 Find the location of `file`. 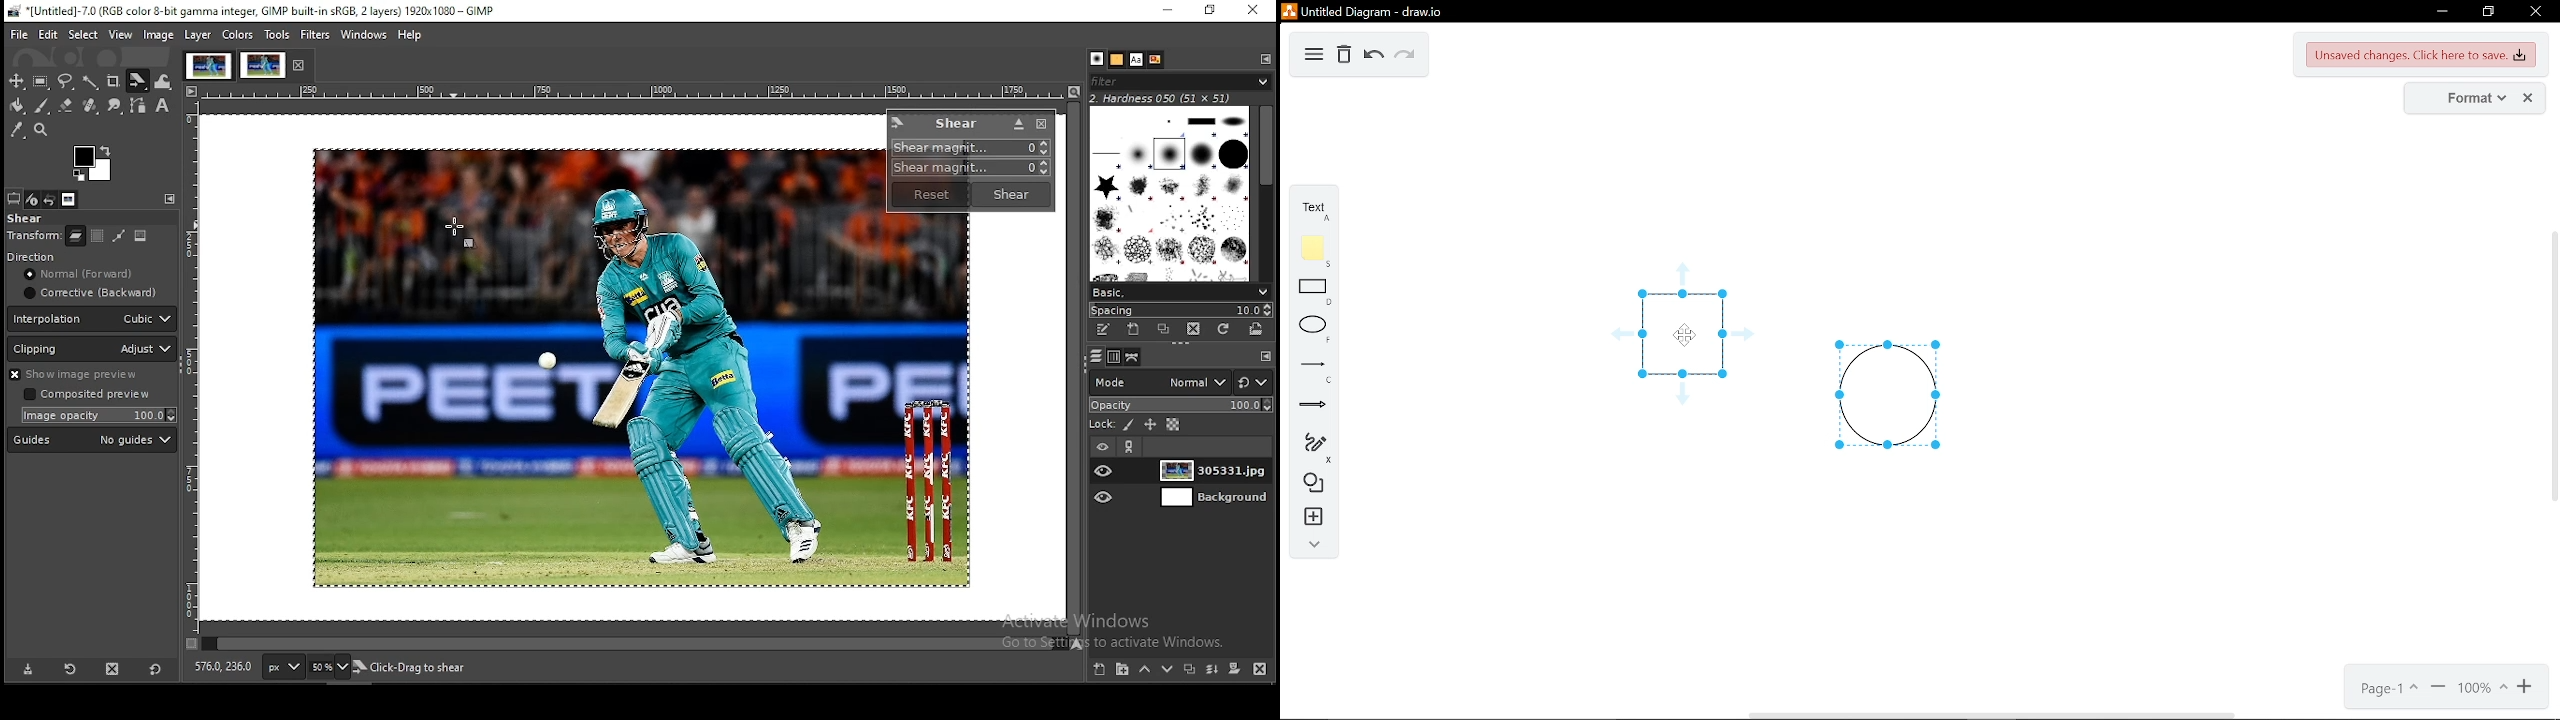

file is located at coordinates (21, 34).